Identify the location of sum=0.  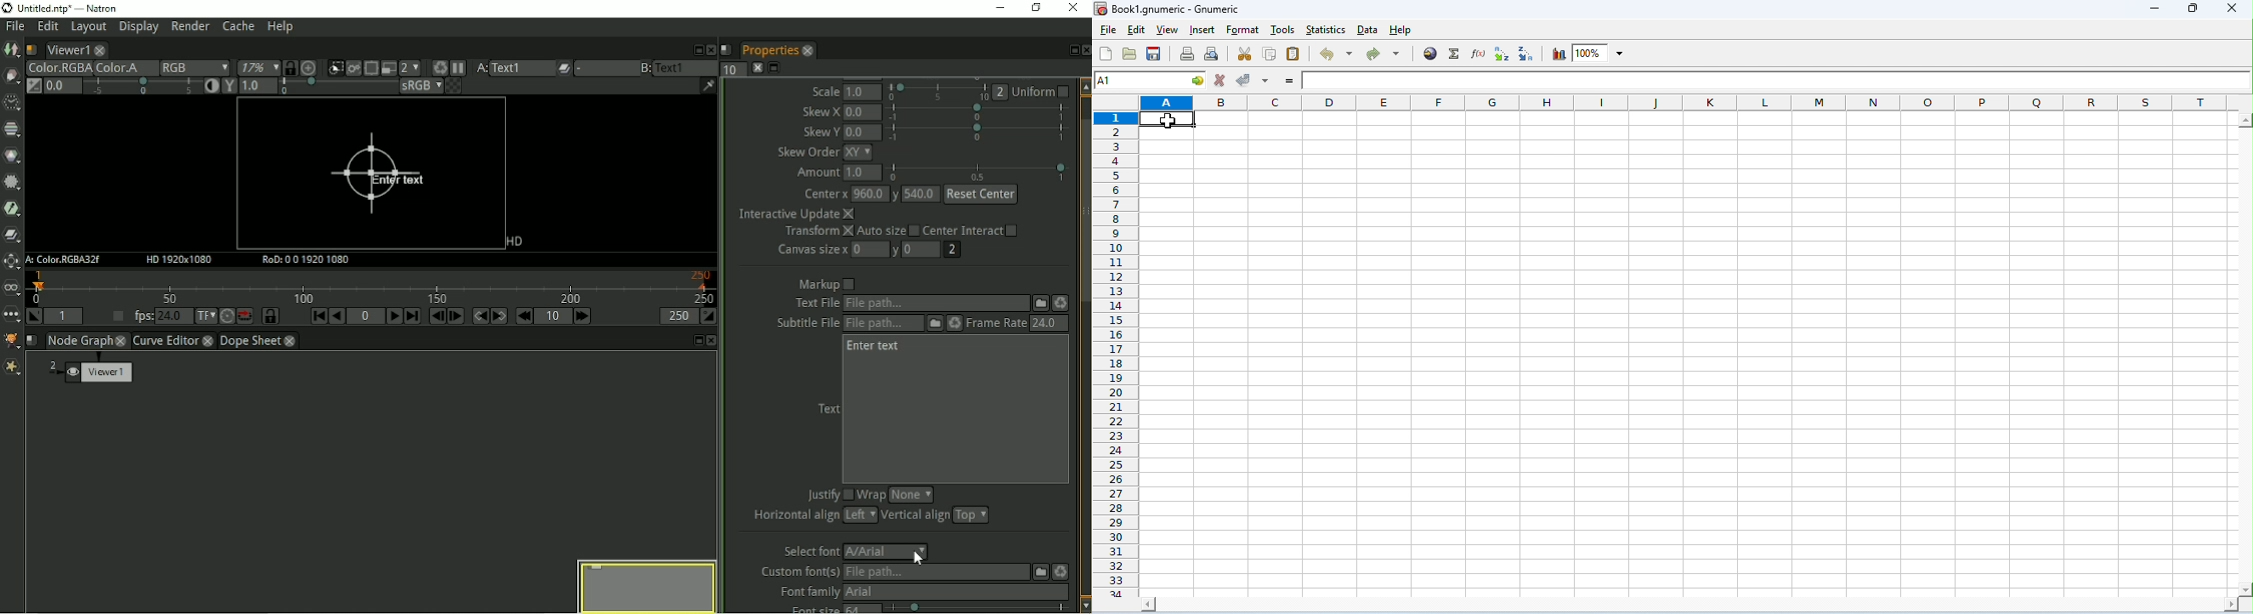
(2120, 602).